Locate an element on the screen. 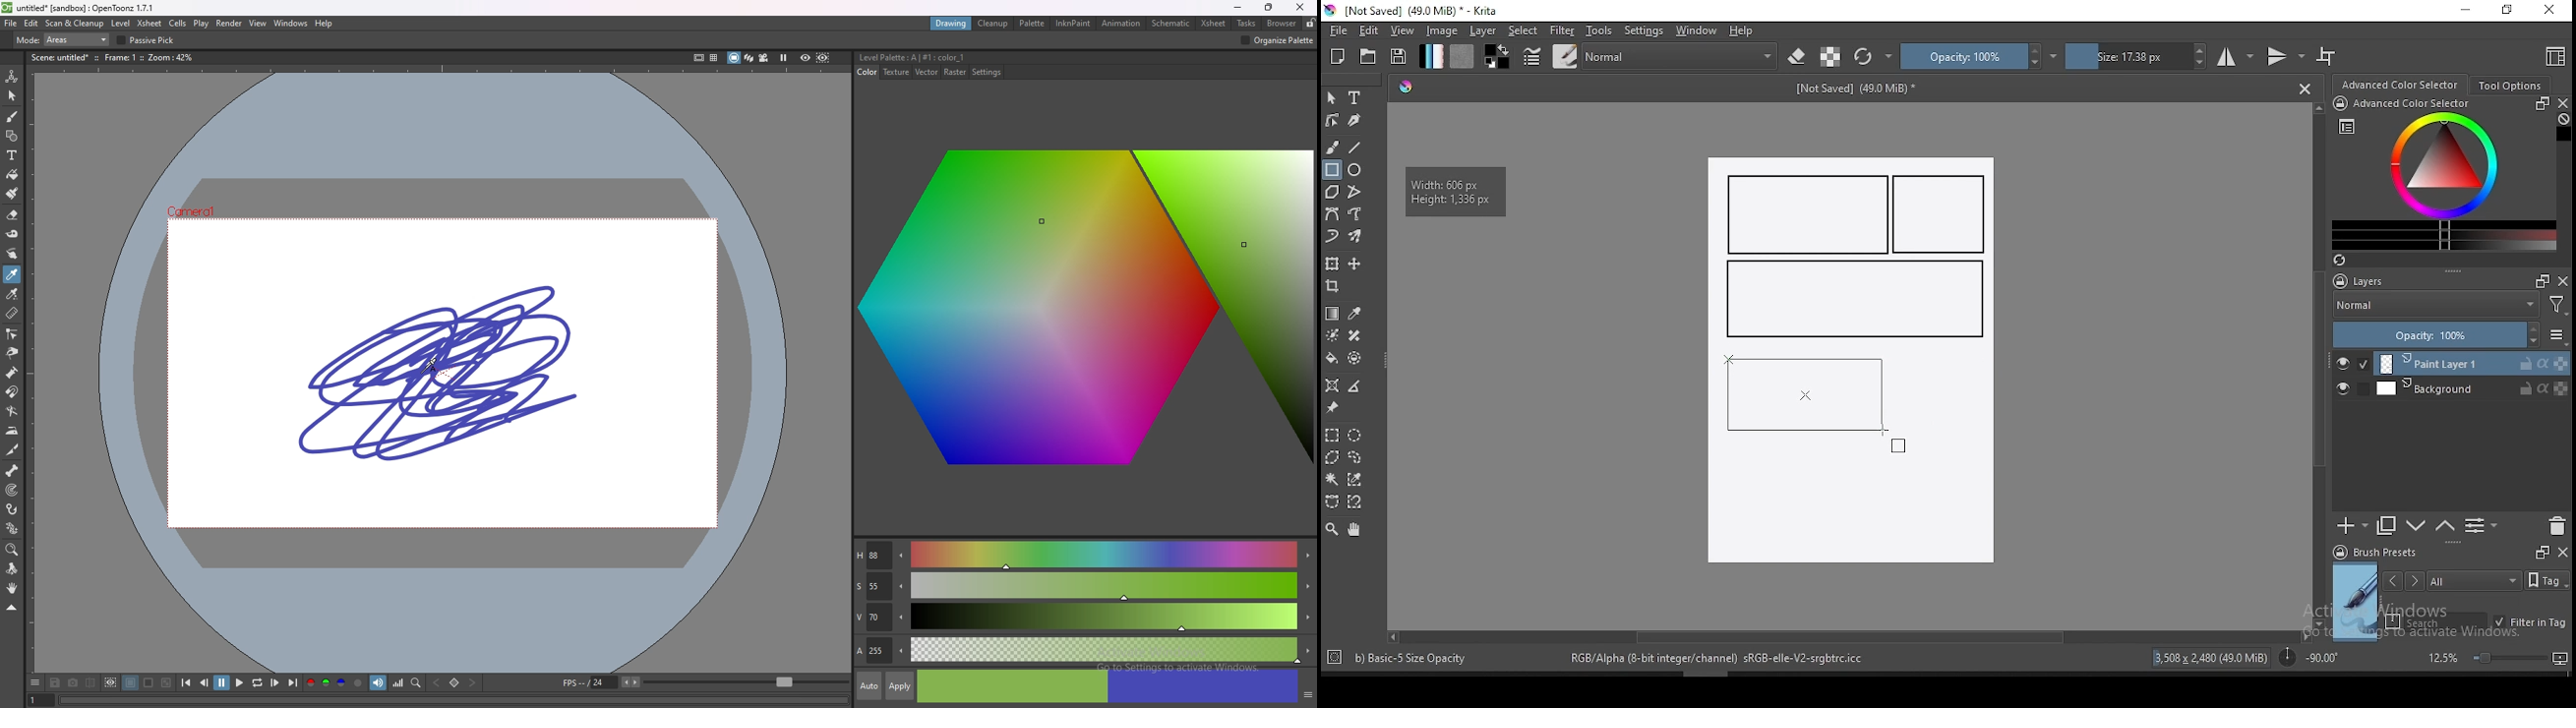 Image resolution: width=2576 pixels, height=728 pixels. layer is located at coordinates (2472, 388).